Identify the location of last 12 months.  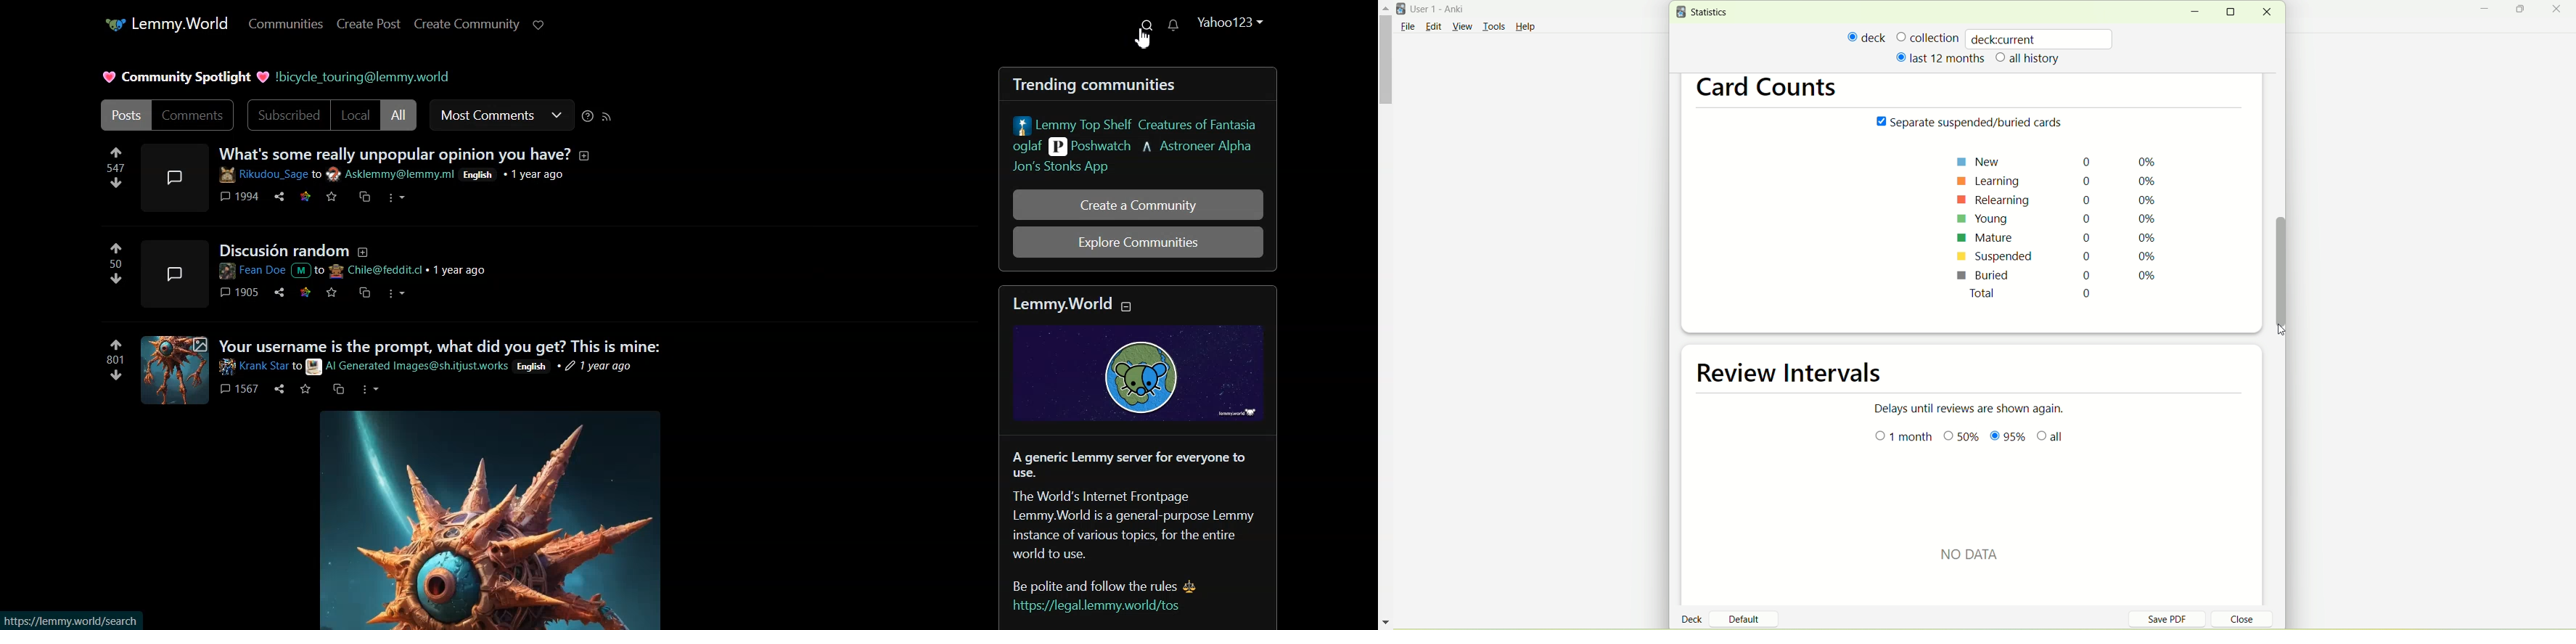
(1939, 57).